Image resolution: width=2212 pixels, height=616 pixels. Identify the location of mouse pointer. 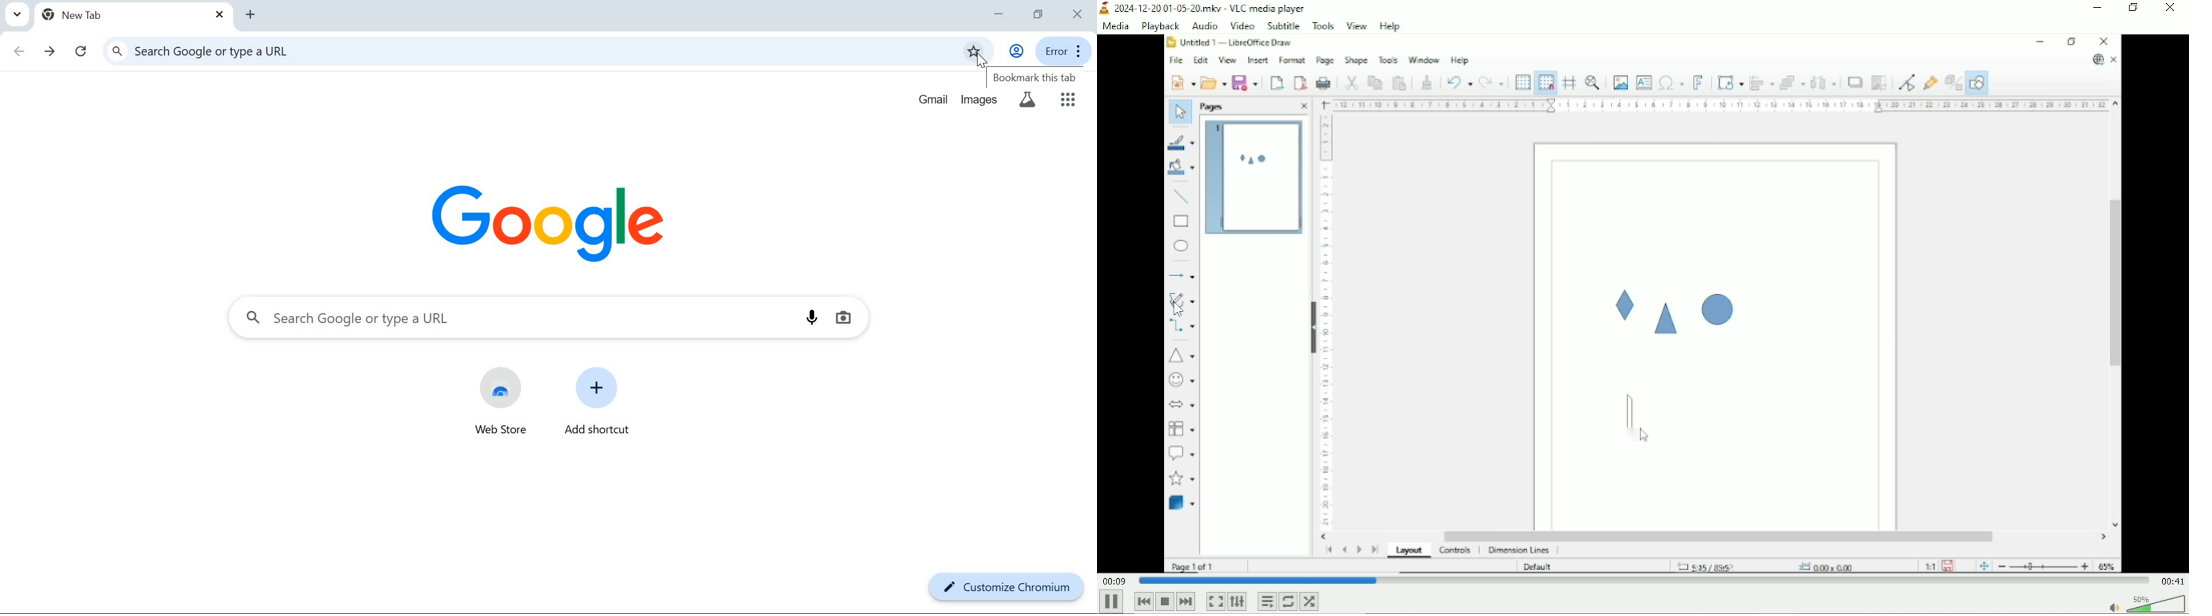
(981, 62).